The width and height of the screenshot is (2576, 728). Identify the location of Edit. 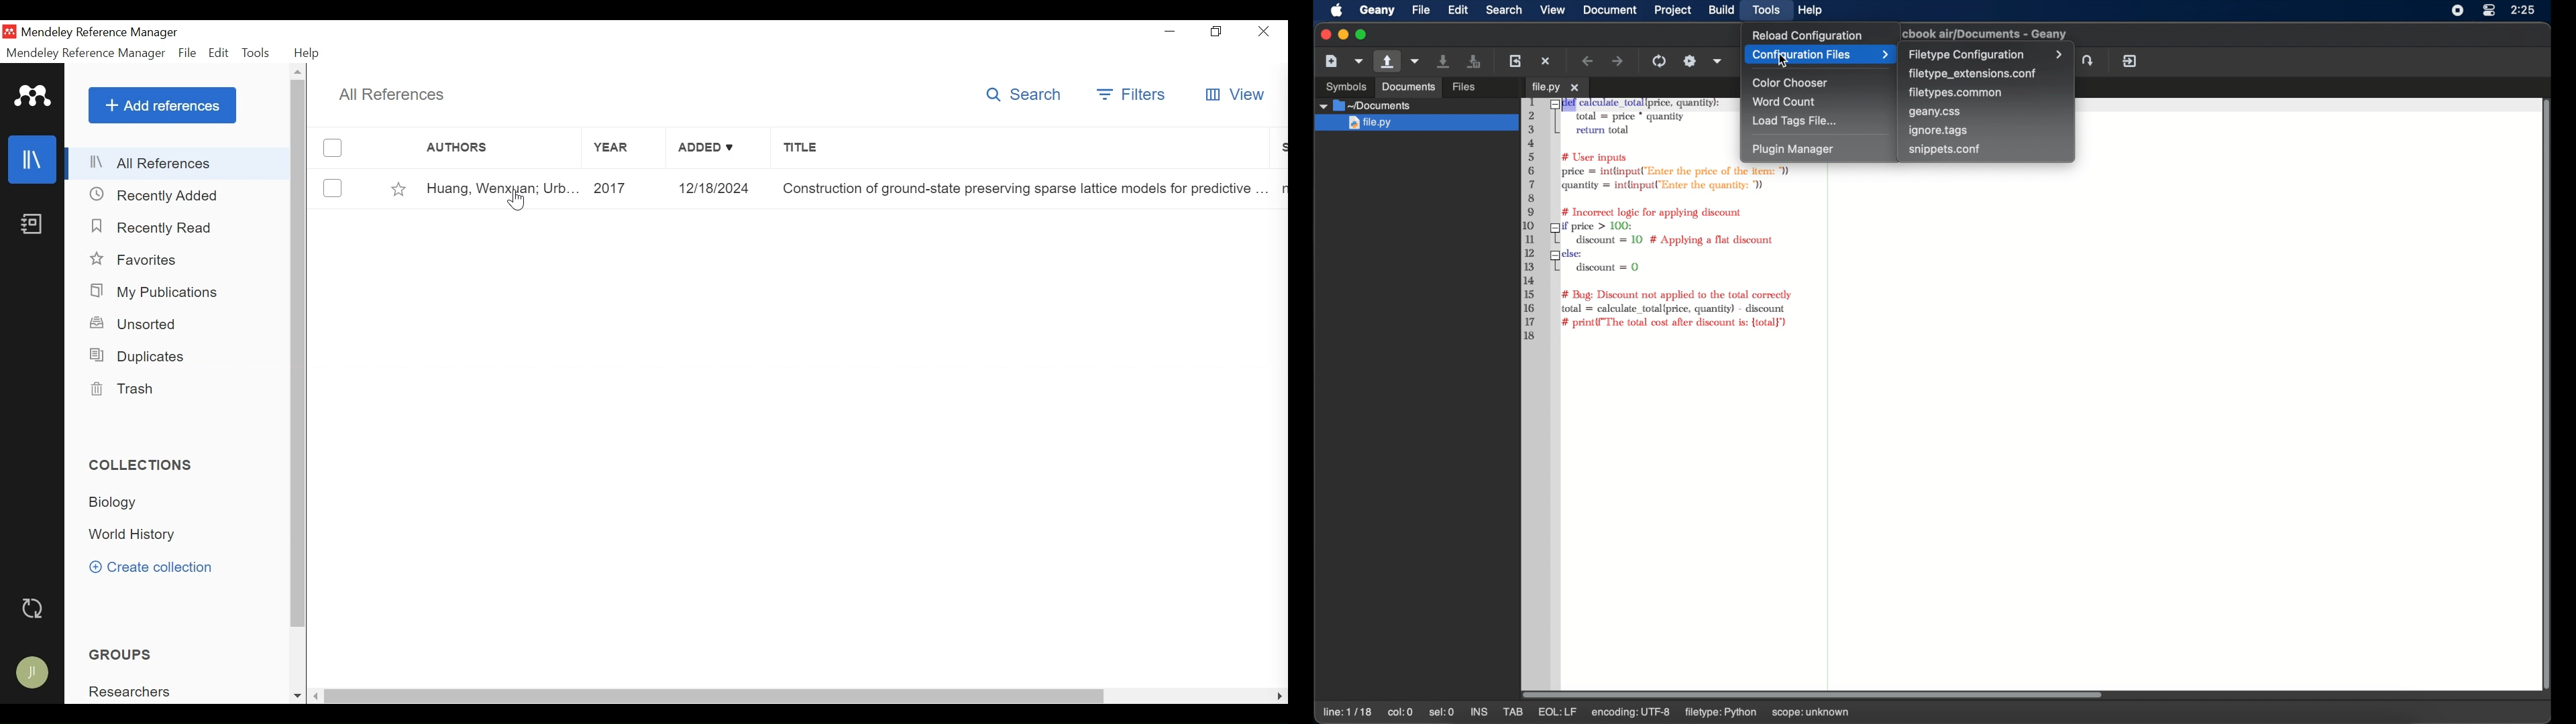
(219, 54).